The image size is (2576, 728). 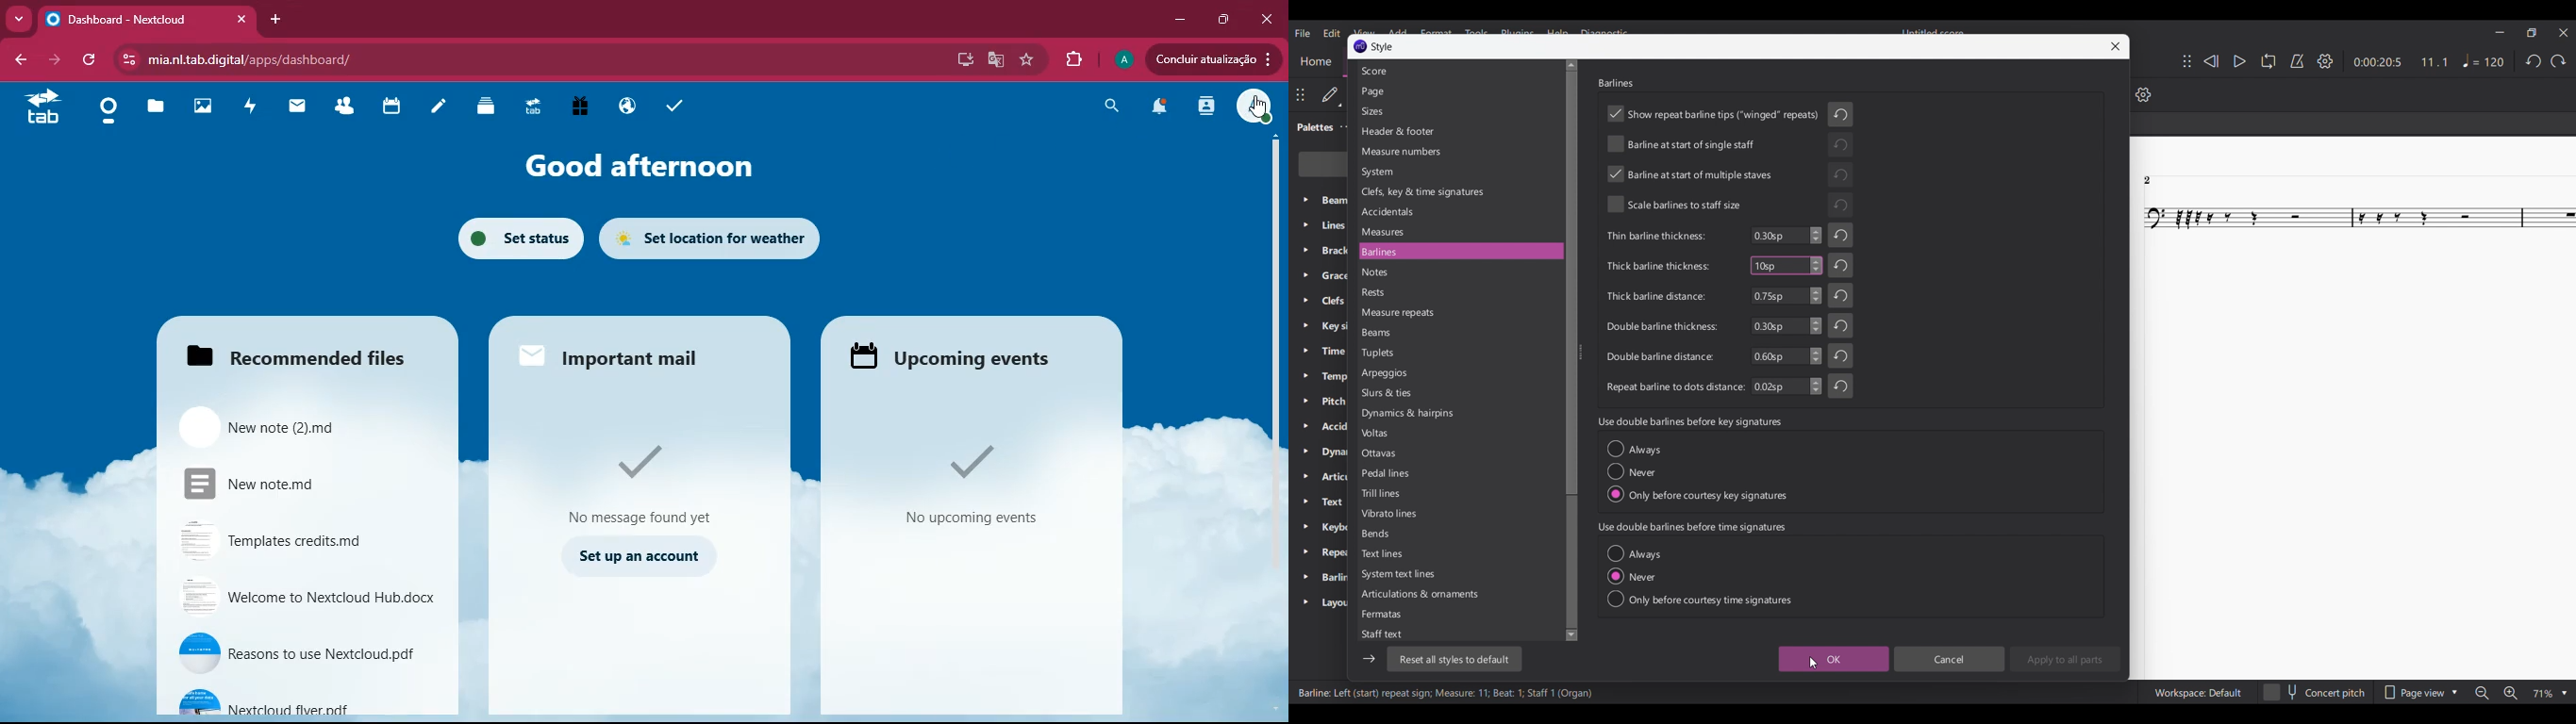 What do you see at coordinates (1254, 109) in the screenshot?
I see `profile` at bounding box center [1254, 109].